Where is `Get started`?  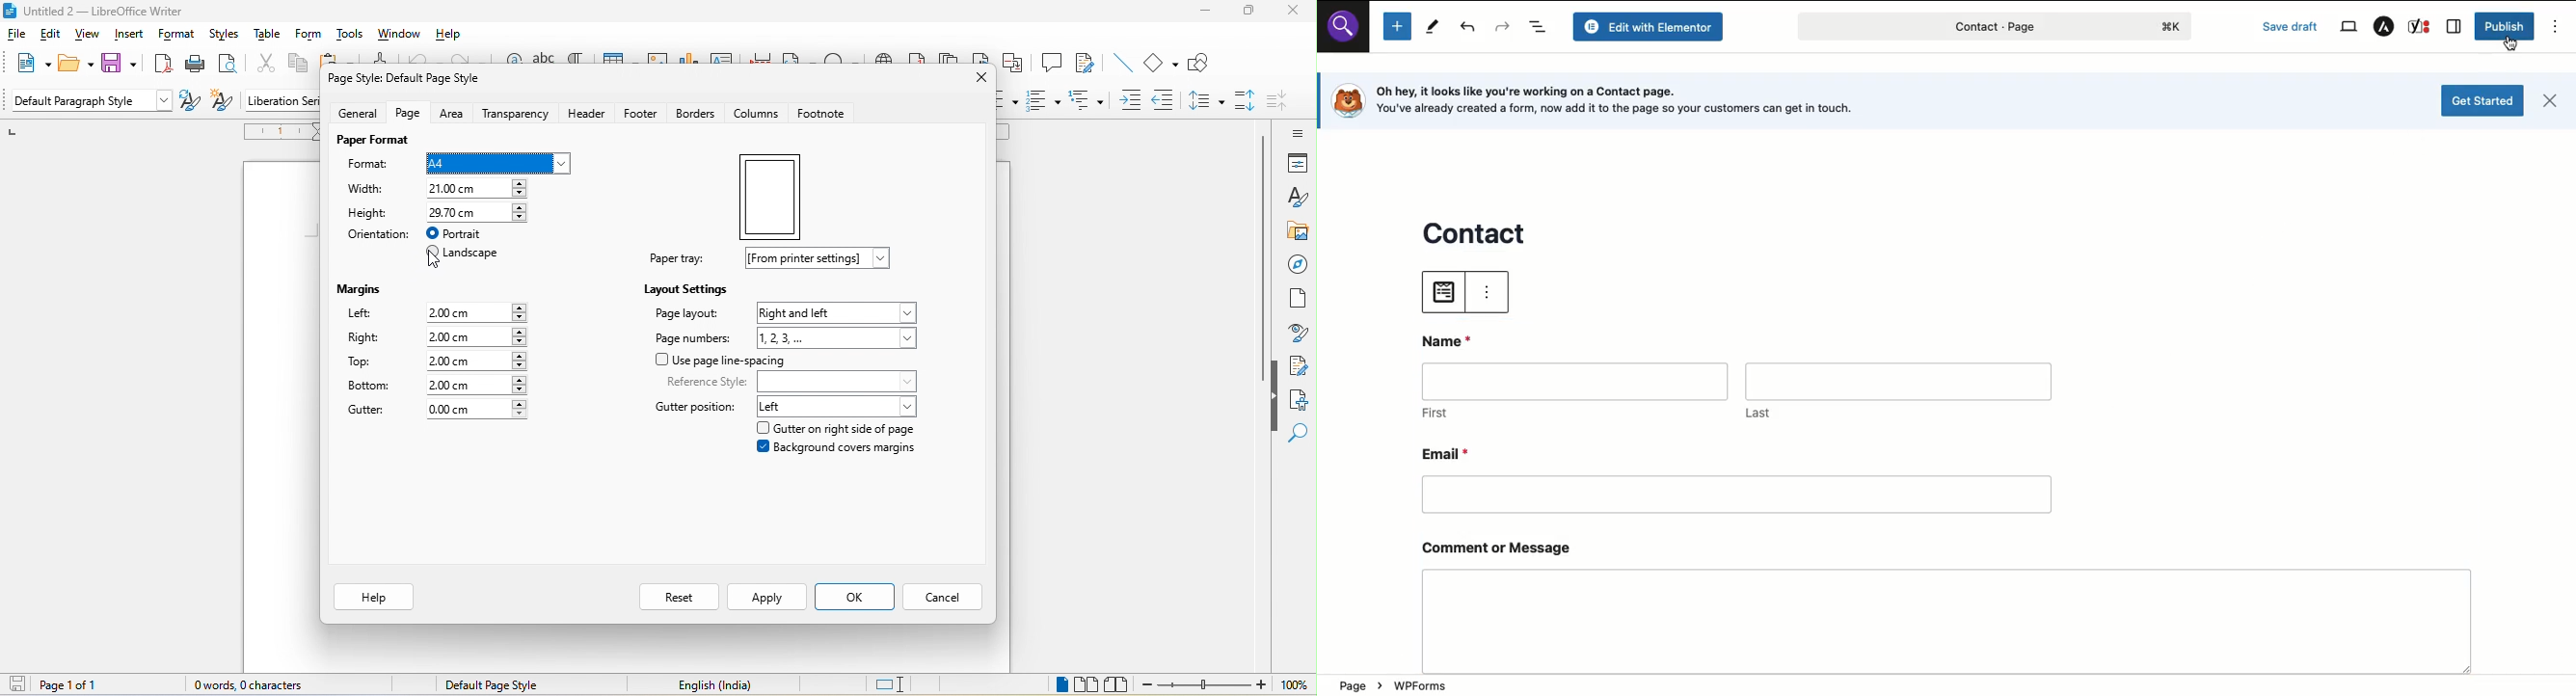
Get started is located at coordinates (2482, 101).